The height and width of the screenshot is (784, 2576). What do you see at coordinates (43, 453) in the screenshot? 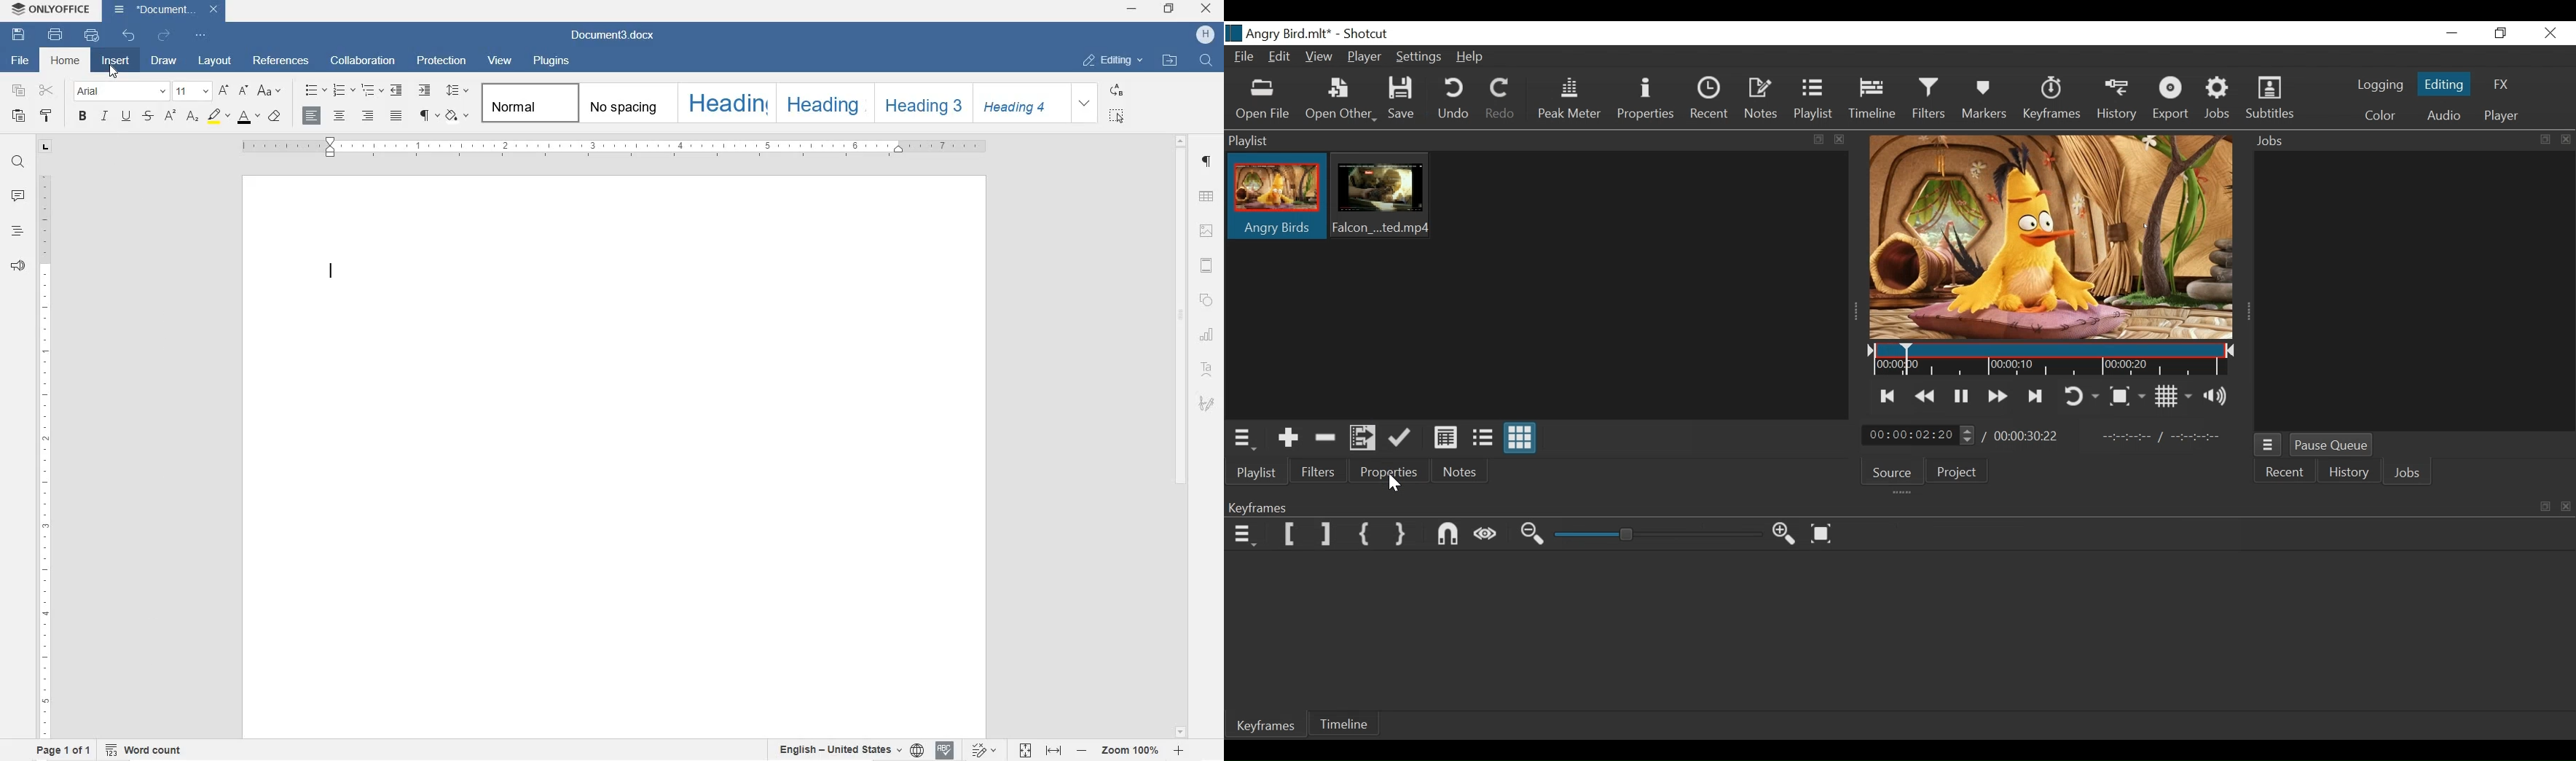
I see `RULER` at bounding box center [43, 453].